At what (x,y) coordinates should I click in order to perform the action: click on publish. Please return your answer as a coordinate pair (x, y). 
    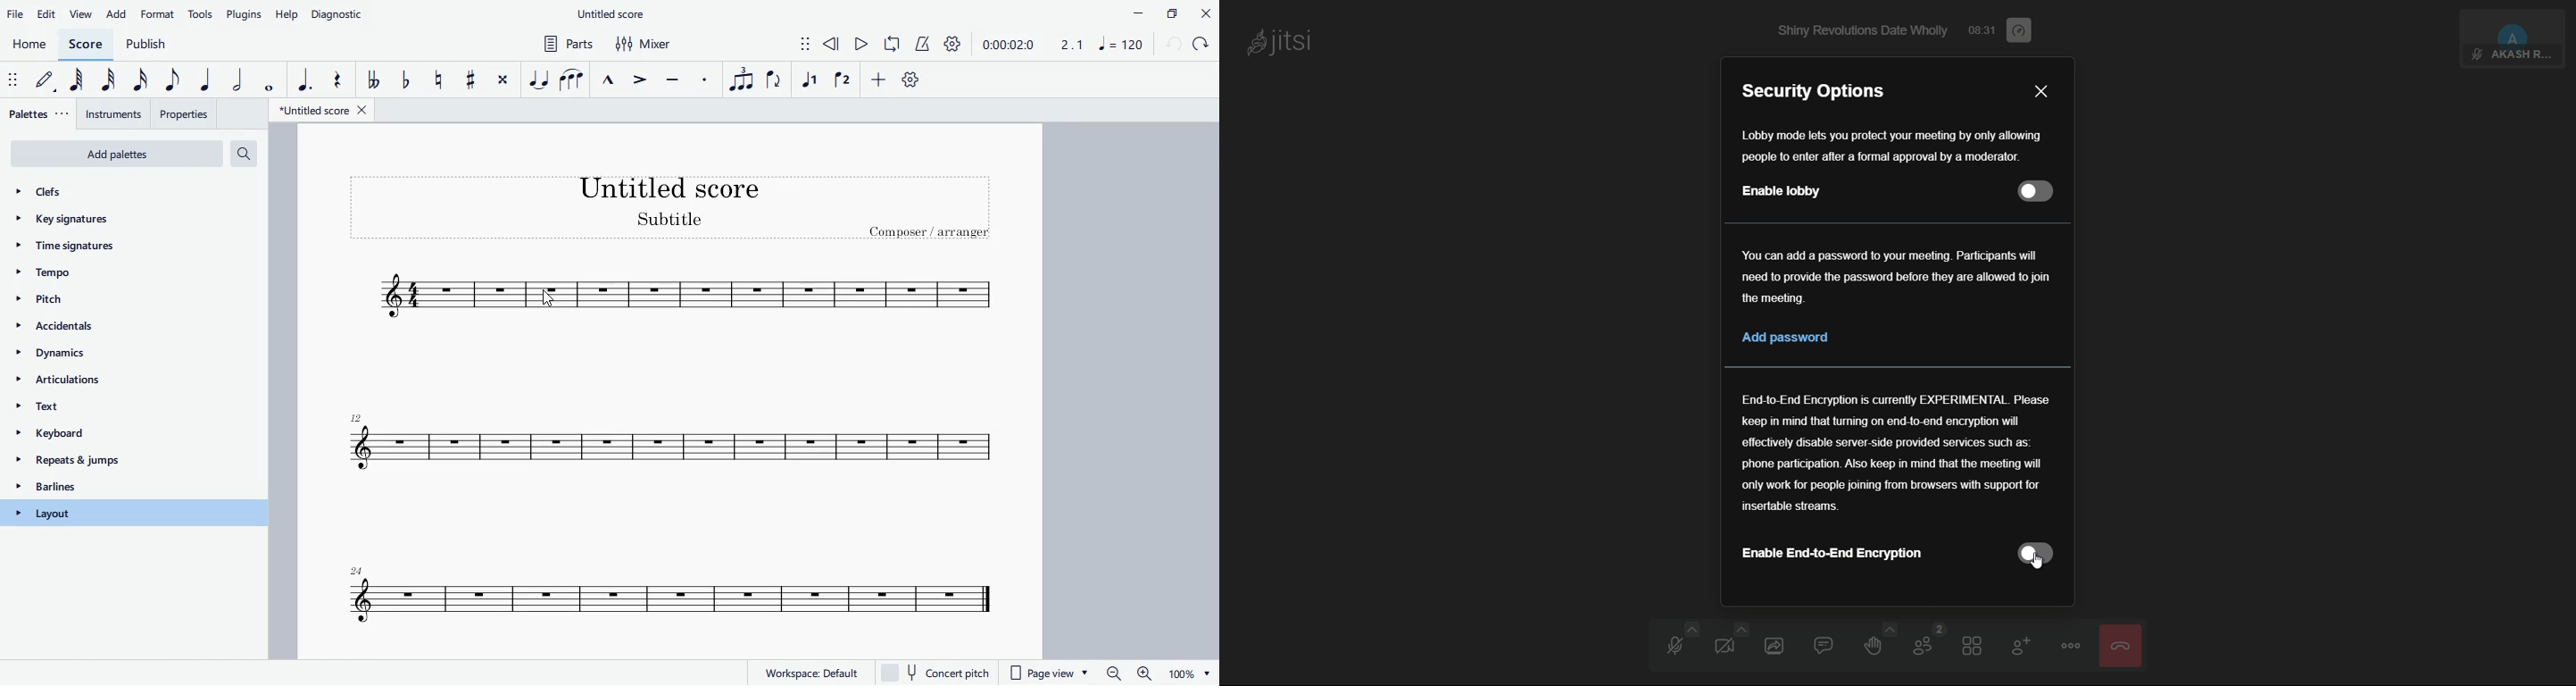
    Looking at the image, I should click on (145, 43).